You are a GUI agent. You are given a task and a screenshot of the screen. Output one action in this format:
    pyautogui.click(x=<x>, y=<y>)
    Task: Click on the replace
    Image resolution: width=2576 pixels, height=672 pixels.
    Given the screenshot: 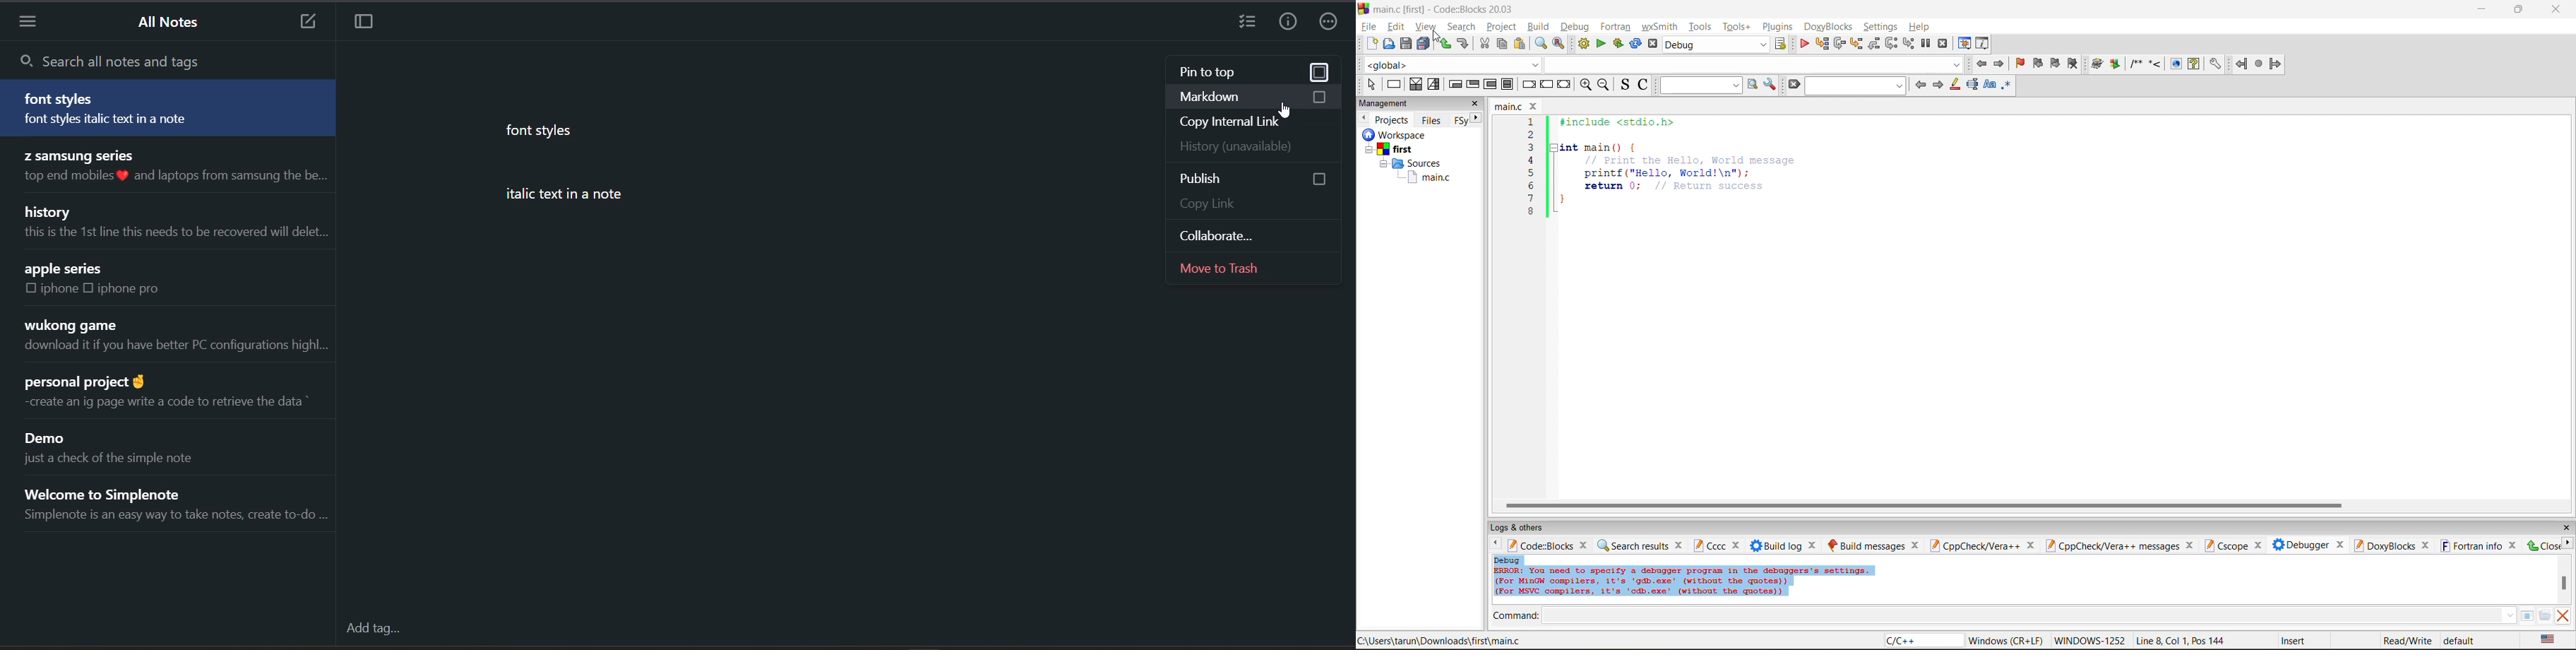 What is the action you would take?
    pyautogui.click(x=1559, y=43)
    